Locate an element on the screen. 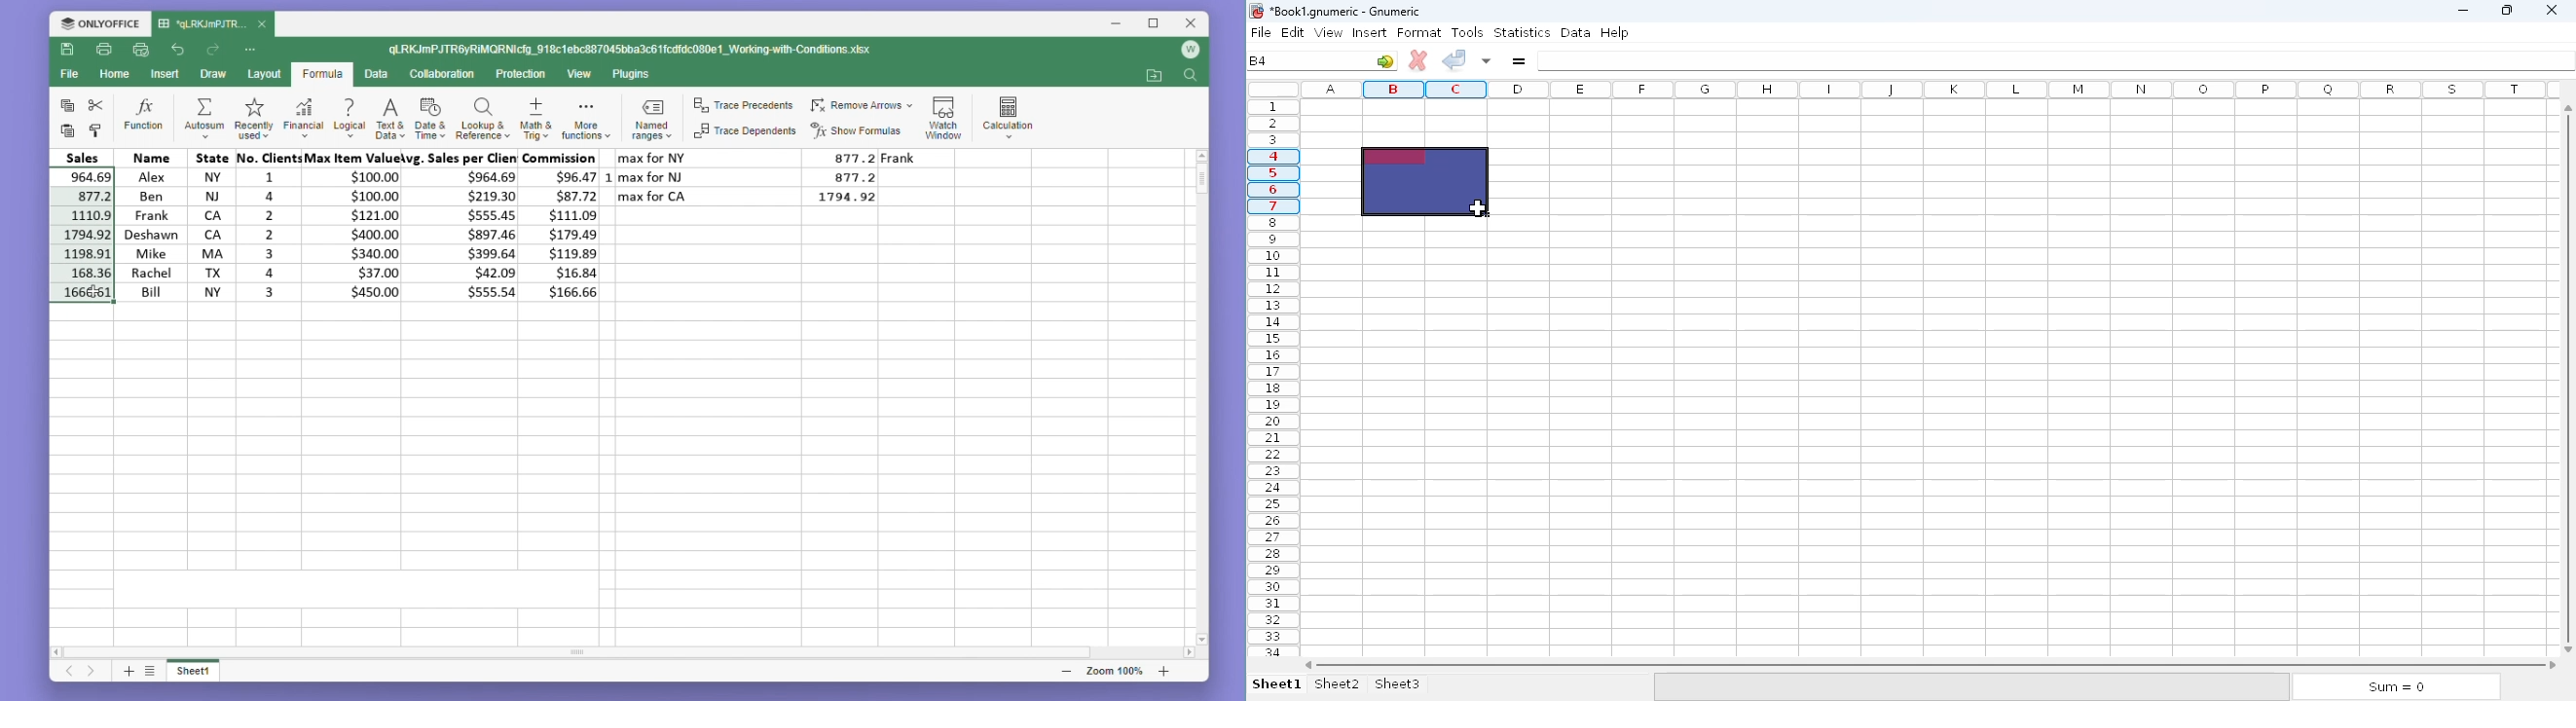  Next sheet is located at coordinates (92, 673).